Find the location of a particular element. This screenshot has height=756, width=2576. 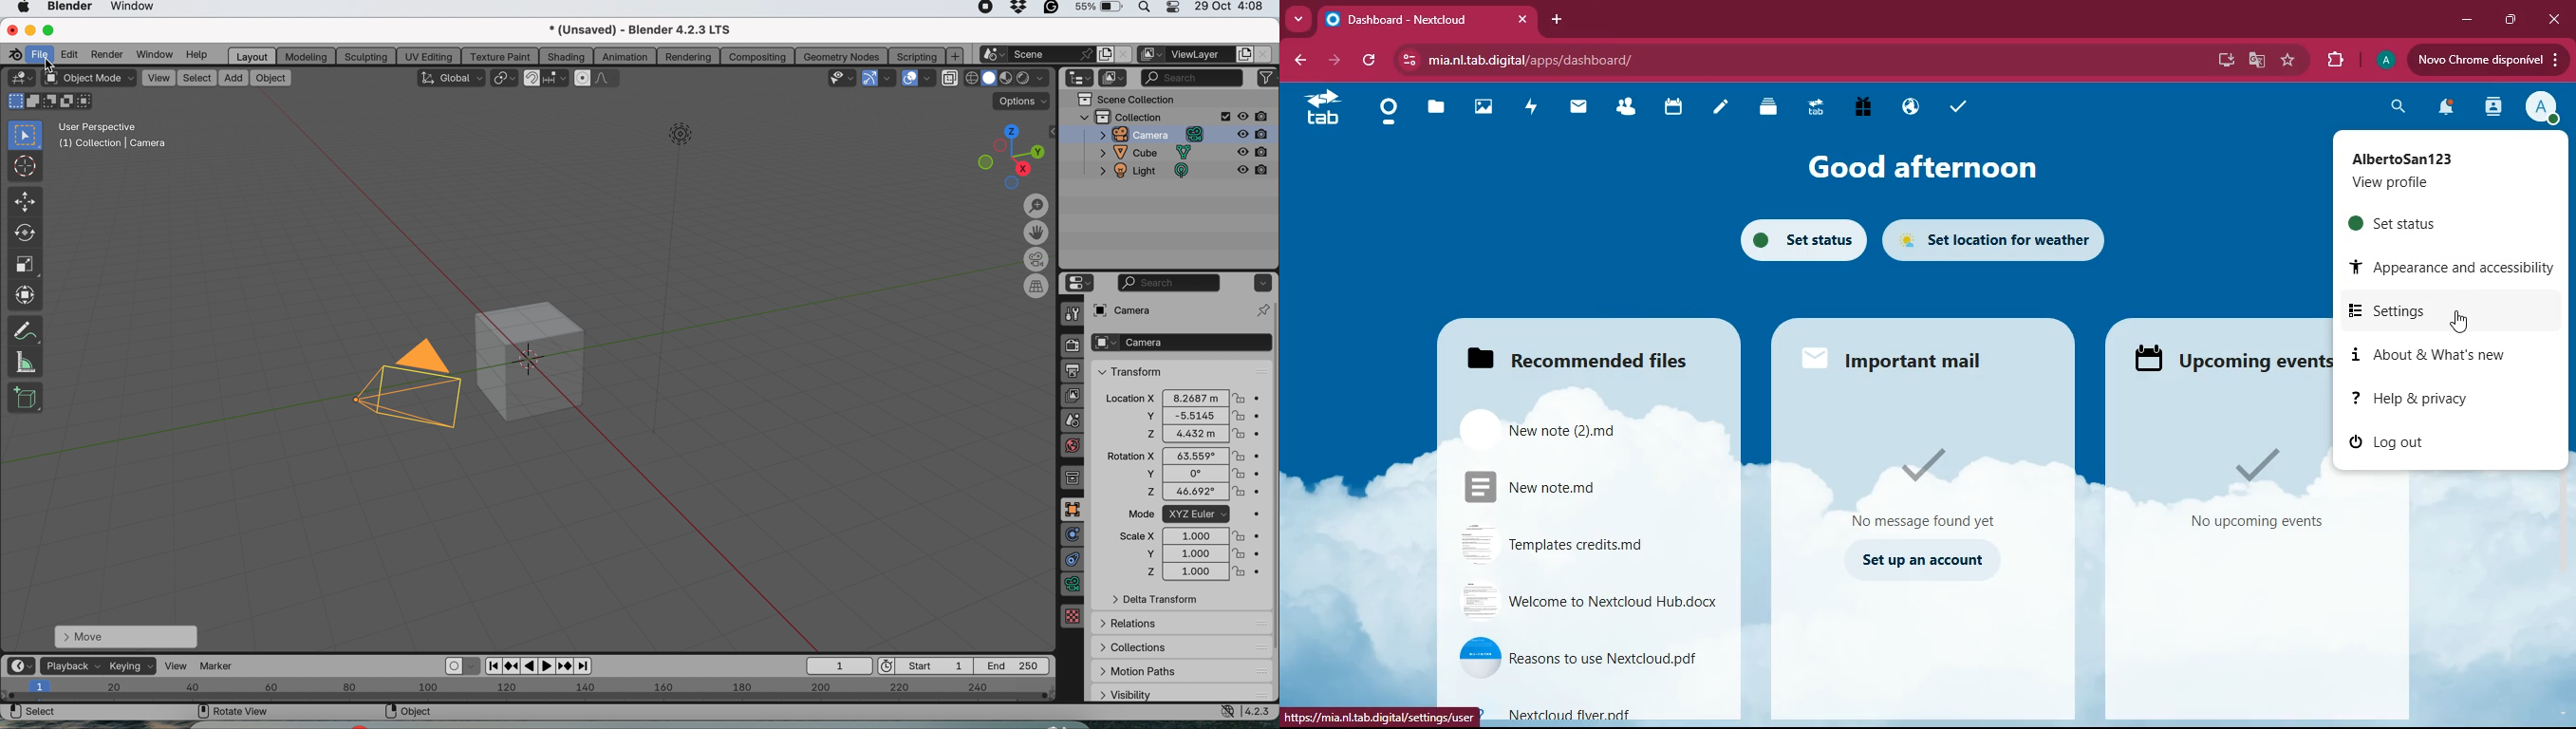

favourite is located at coordinates (2288, 61).